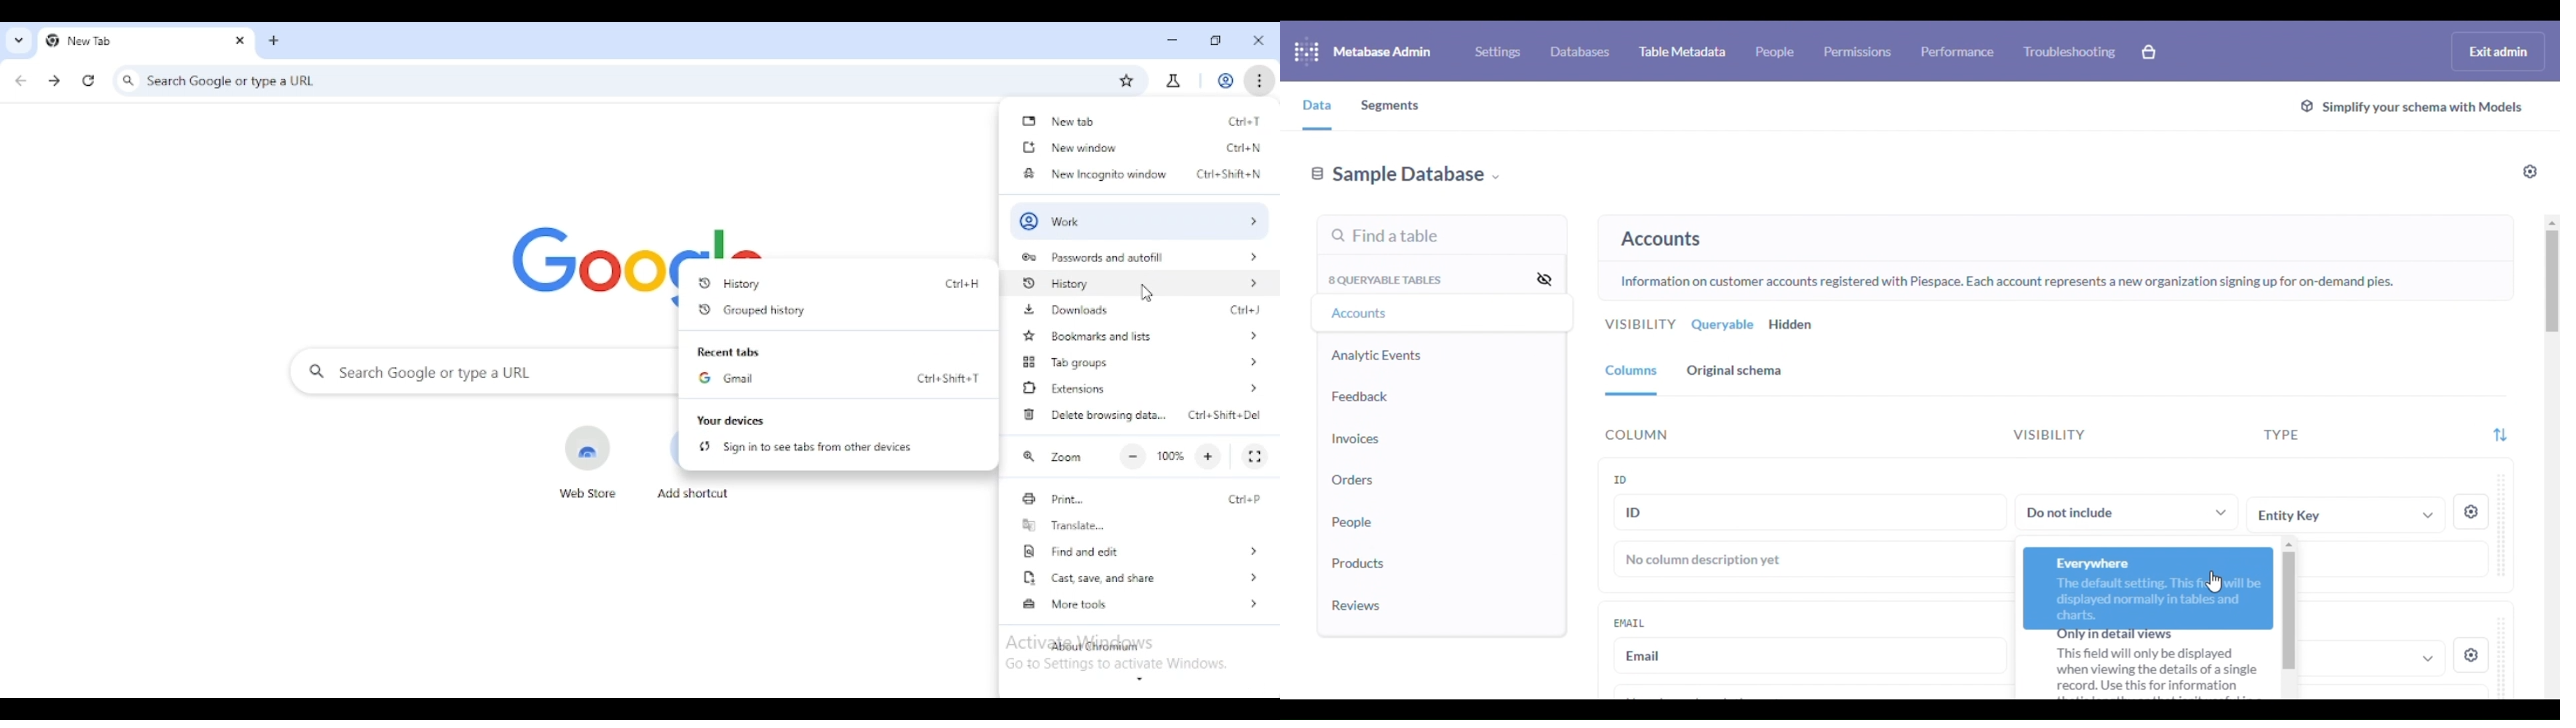 The width and height of the screenshot is (2576, 728). I want to click on original schema, so click(1735, 371).